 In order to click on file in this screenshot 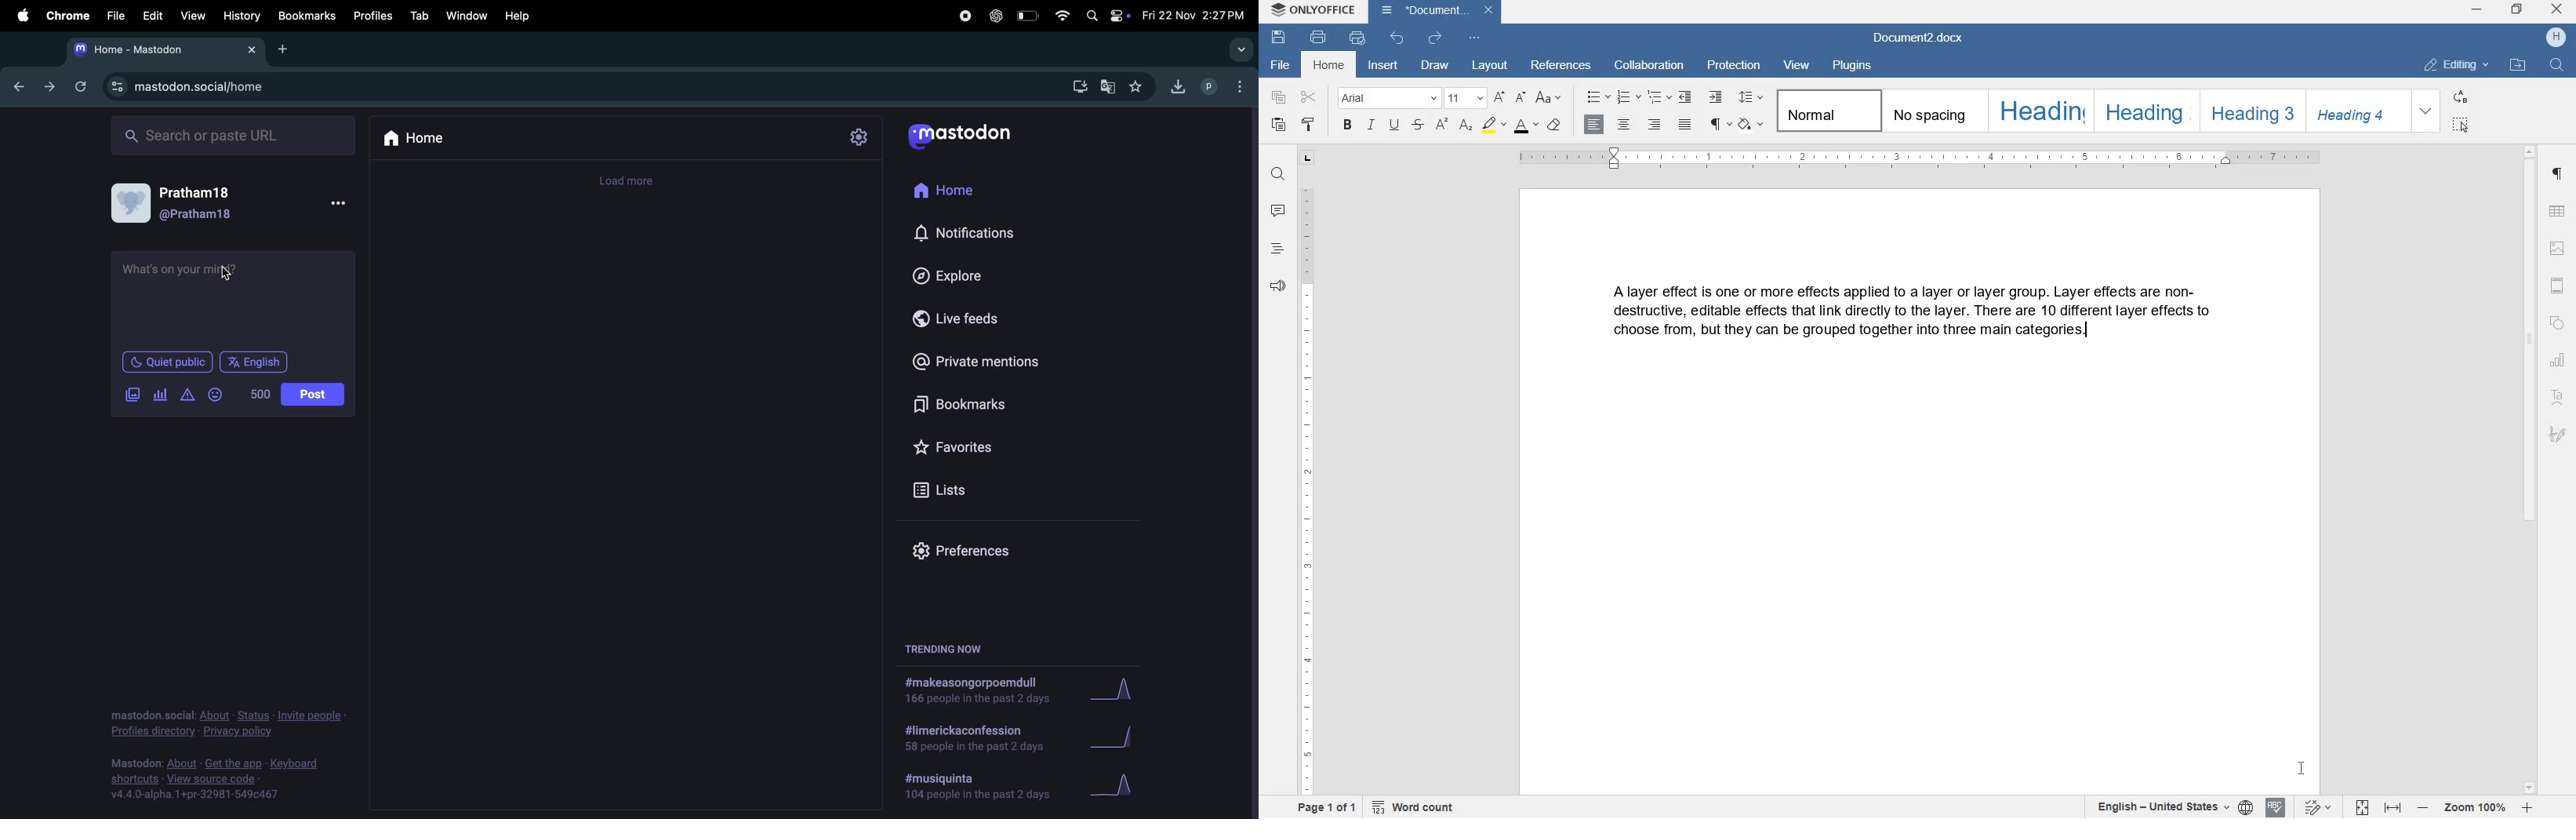, I will do `click(117, 14)`.